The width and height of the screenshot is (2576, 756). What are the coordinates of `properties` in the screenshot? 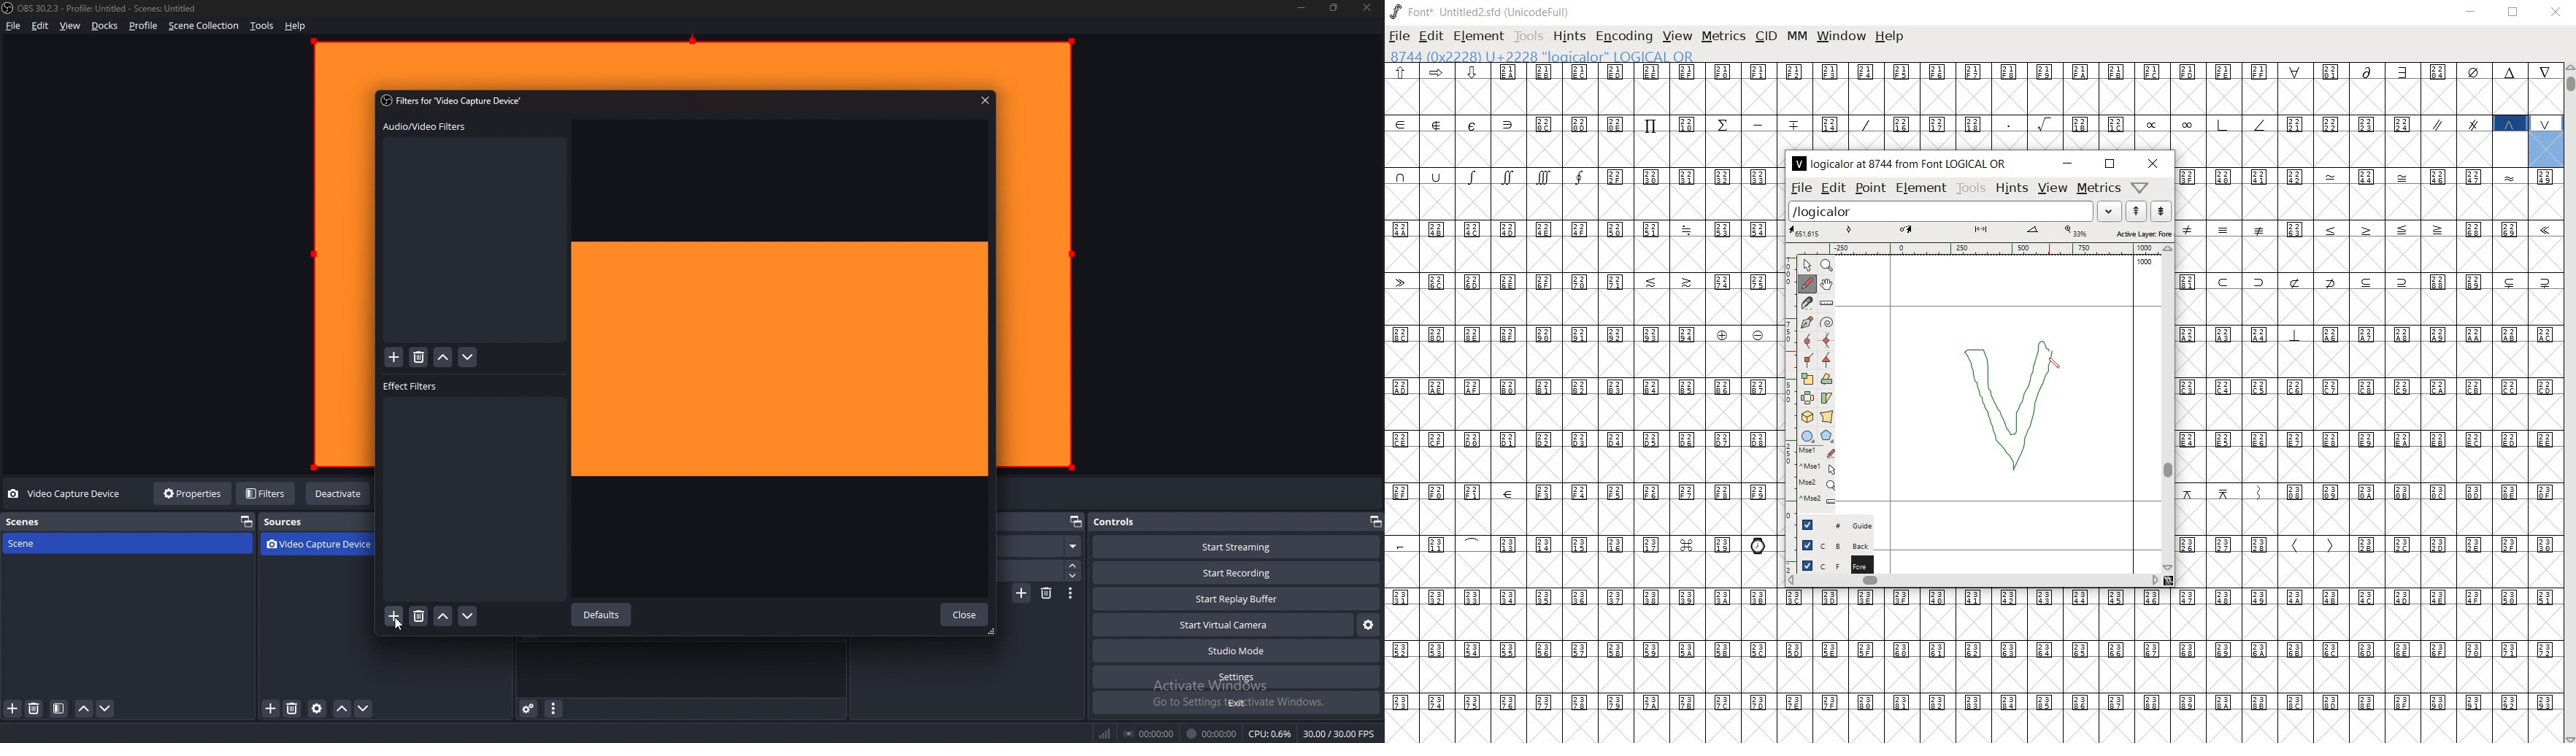 It's located at (195, 493).